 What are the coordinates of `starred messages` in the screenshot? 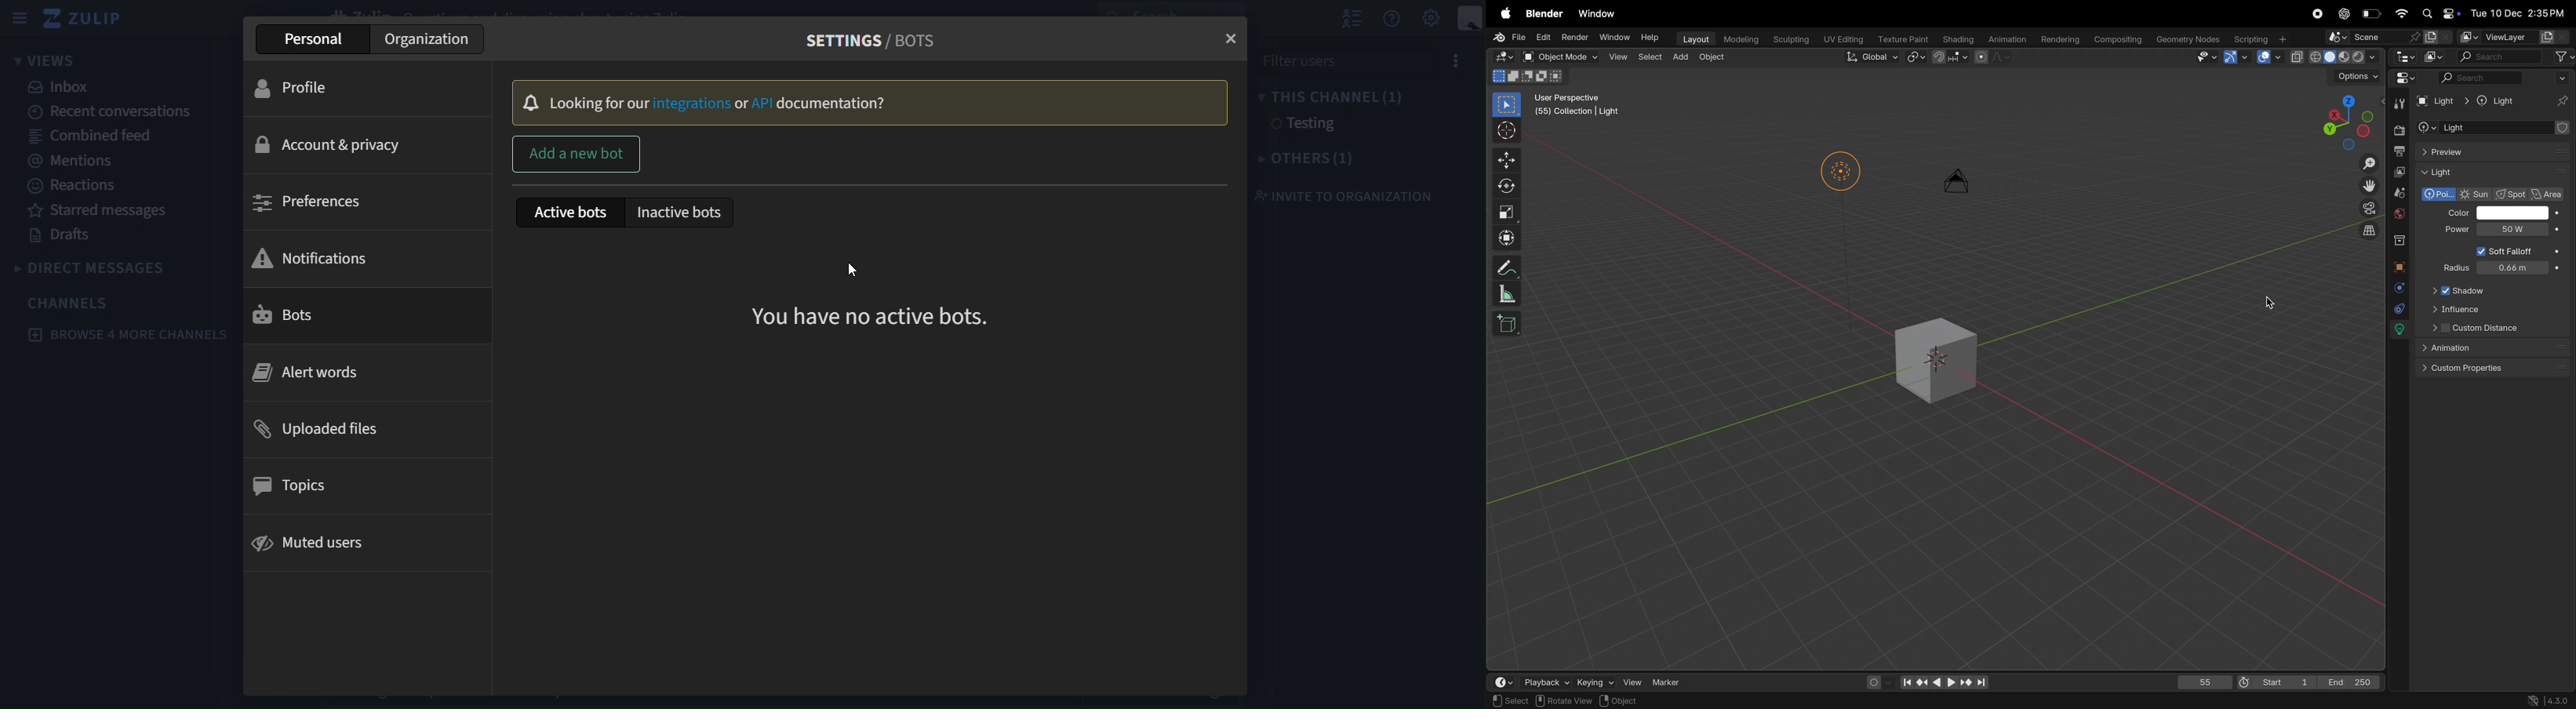 It's located at (100, 212).